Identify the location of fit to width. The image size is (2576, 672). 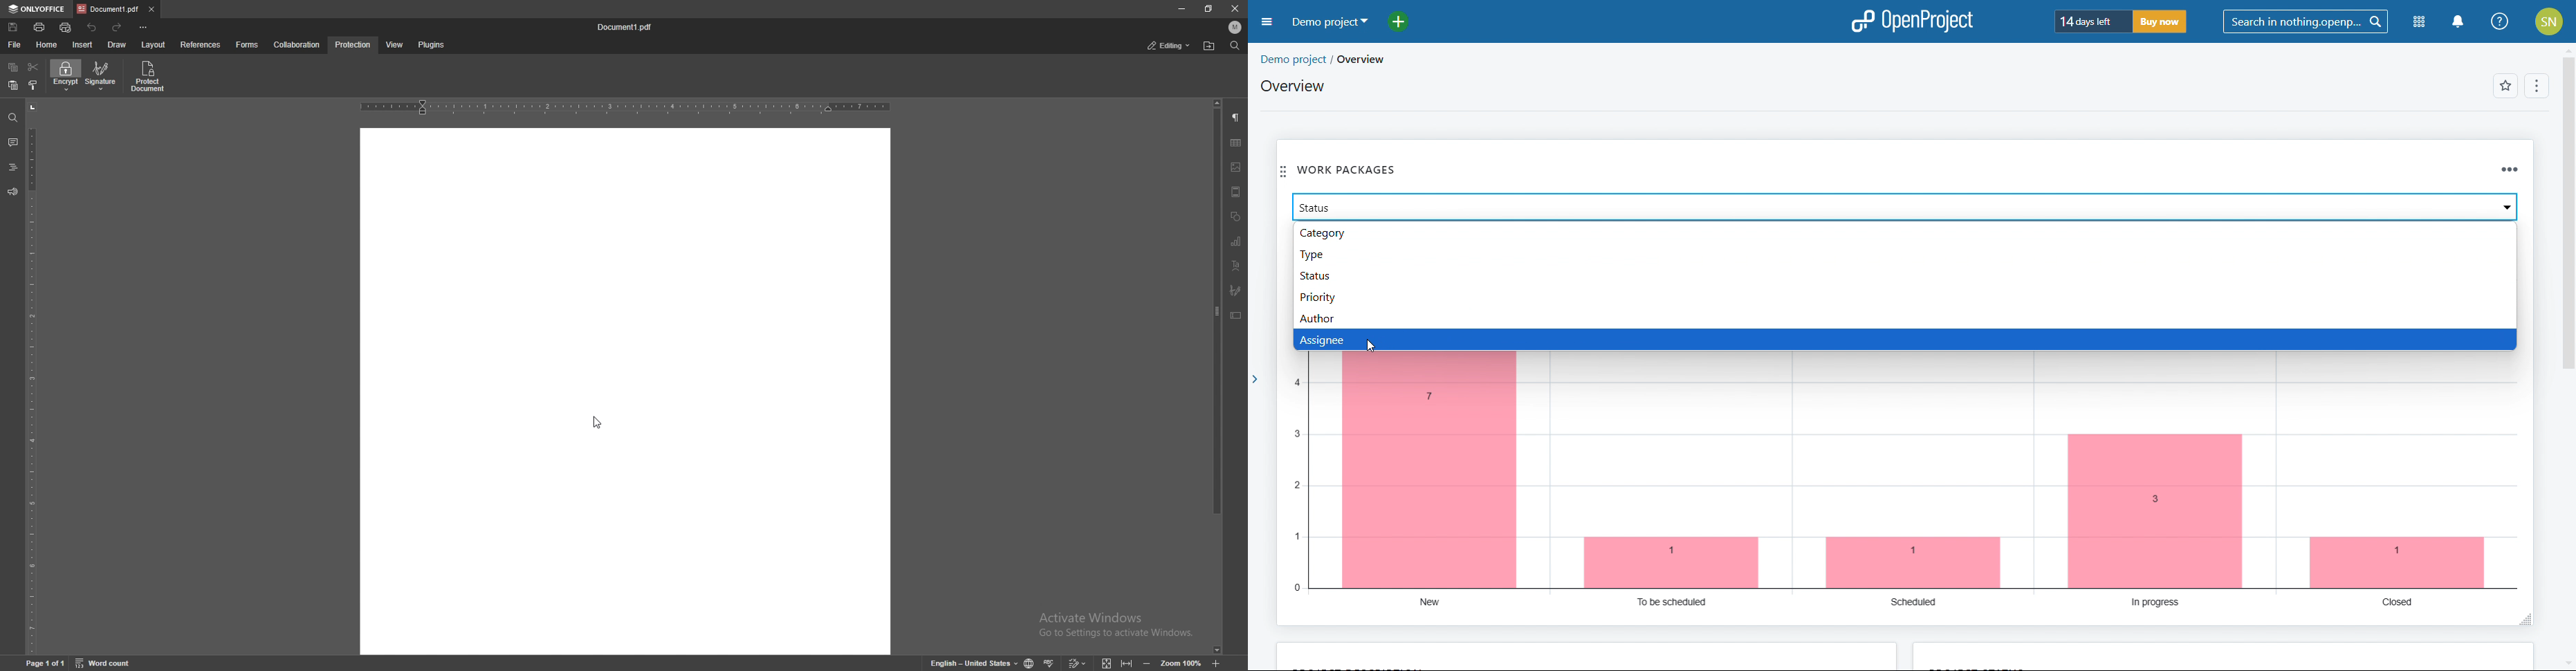
(1127, 662).